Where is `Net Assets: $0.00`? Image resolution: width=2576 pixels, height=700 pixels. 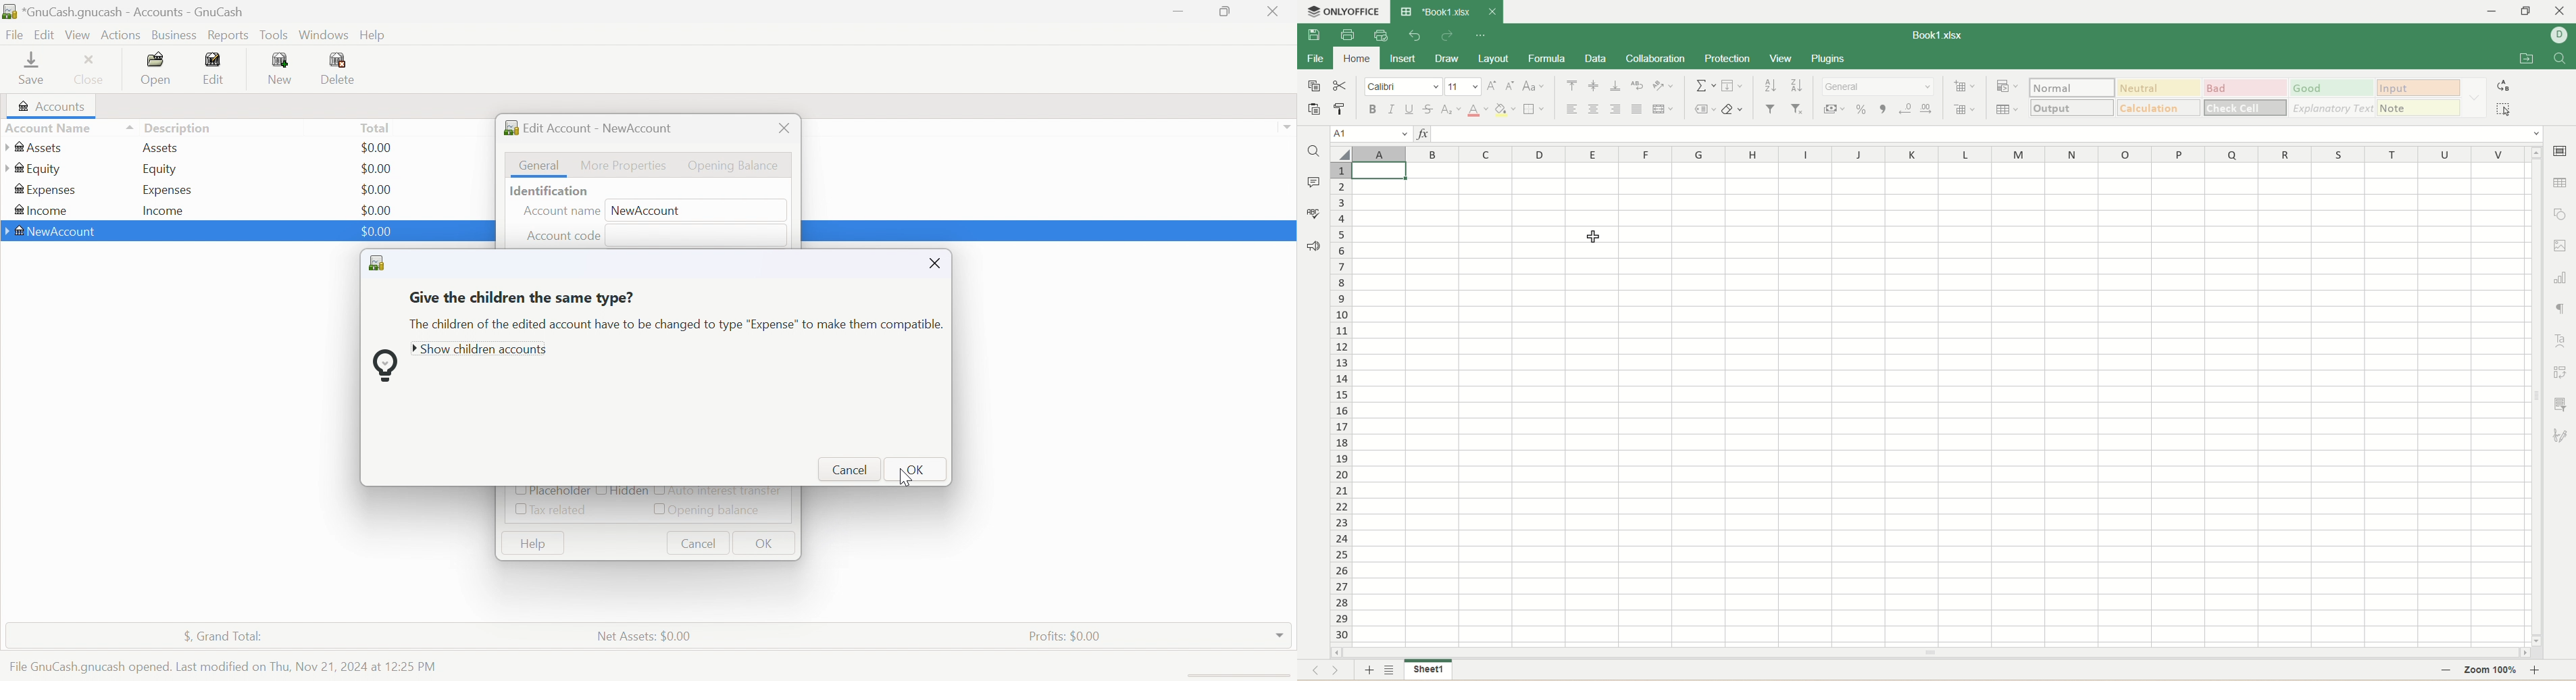 Net Assets: $0.00 is located at coordinates (643, 636).